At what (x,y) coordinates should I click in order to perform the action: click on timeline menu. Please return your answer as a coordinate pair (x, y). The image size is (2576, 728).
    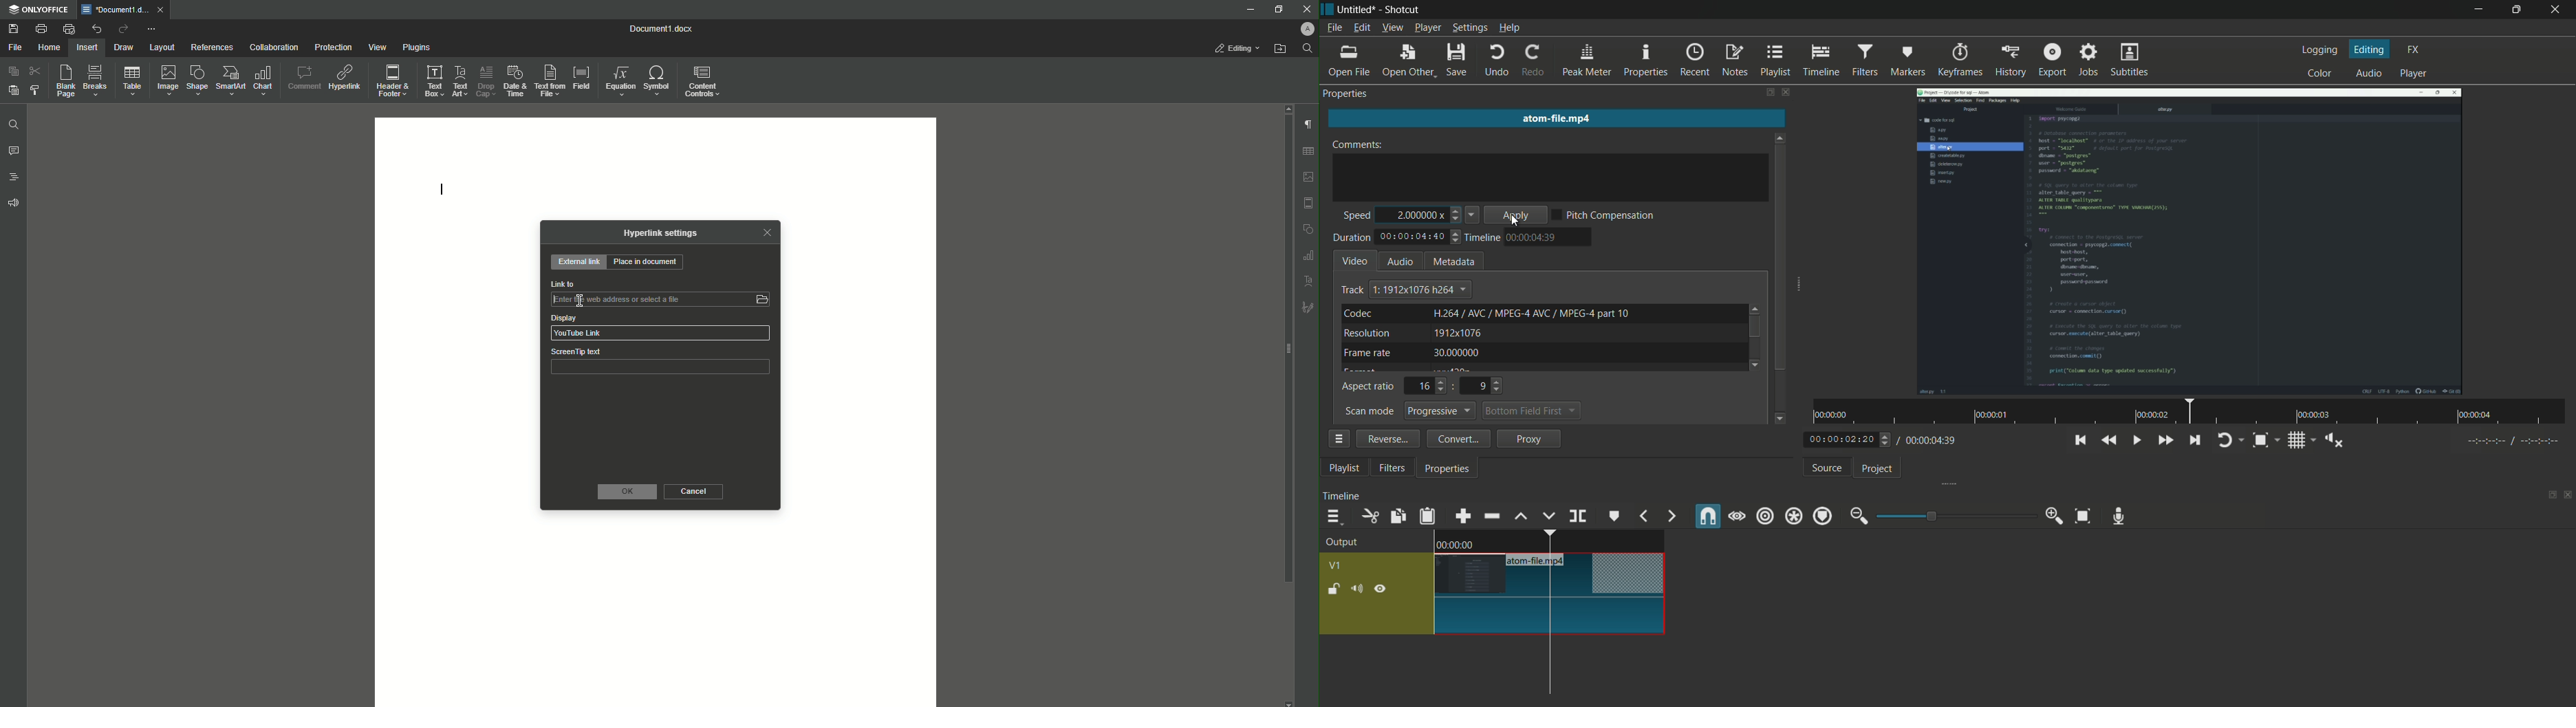
    Looking at the image, I should click on (1337, 517).